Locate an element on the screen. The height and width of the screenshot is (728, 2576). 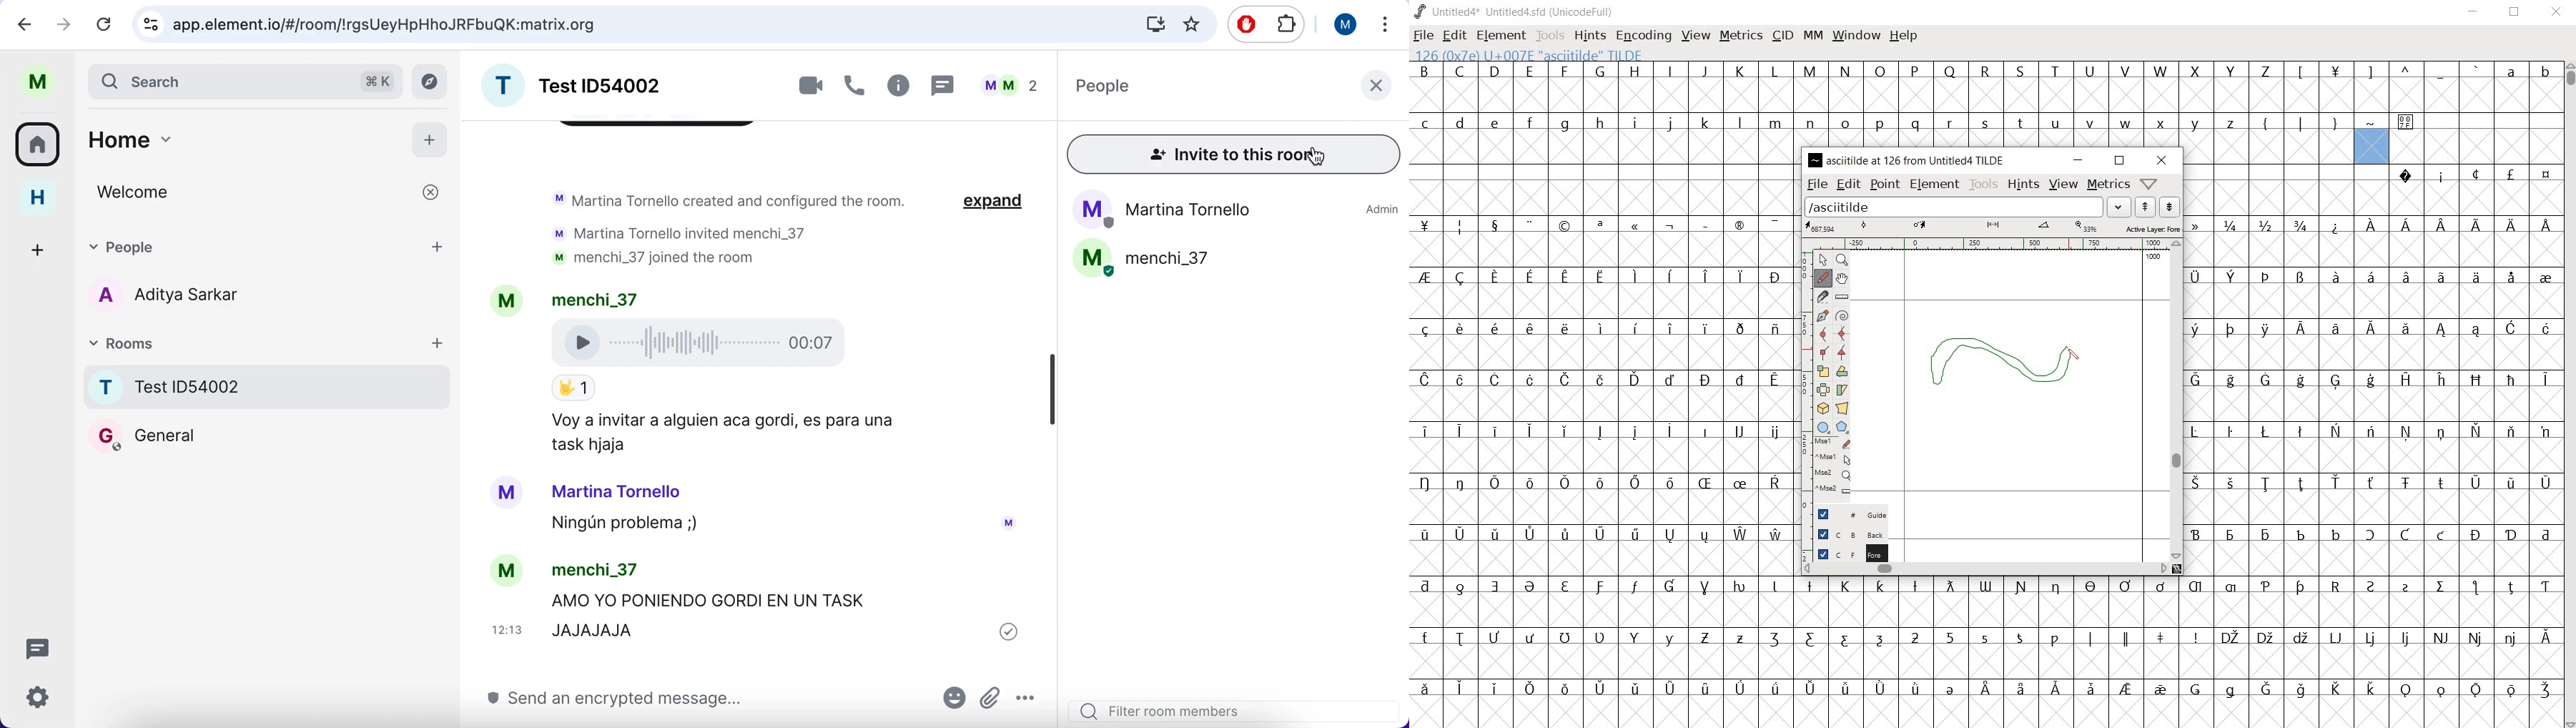
invite to this room is located at coordinates (1235, 157).